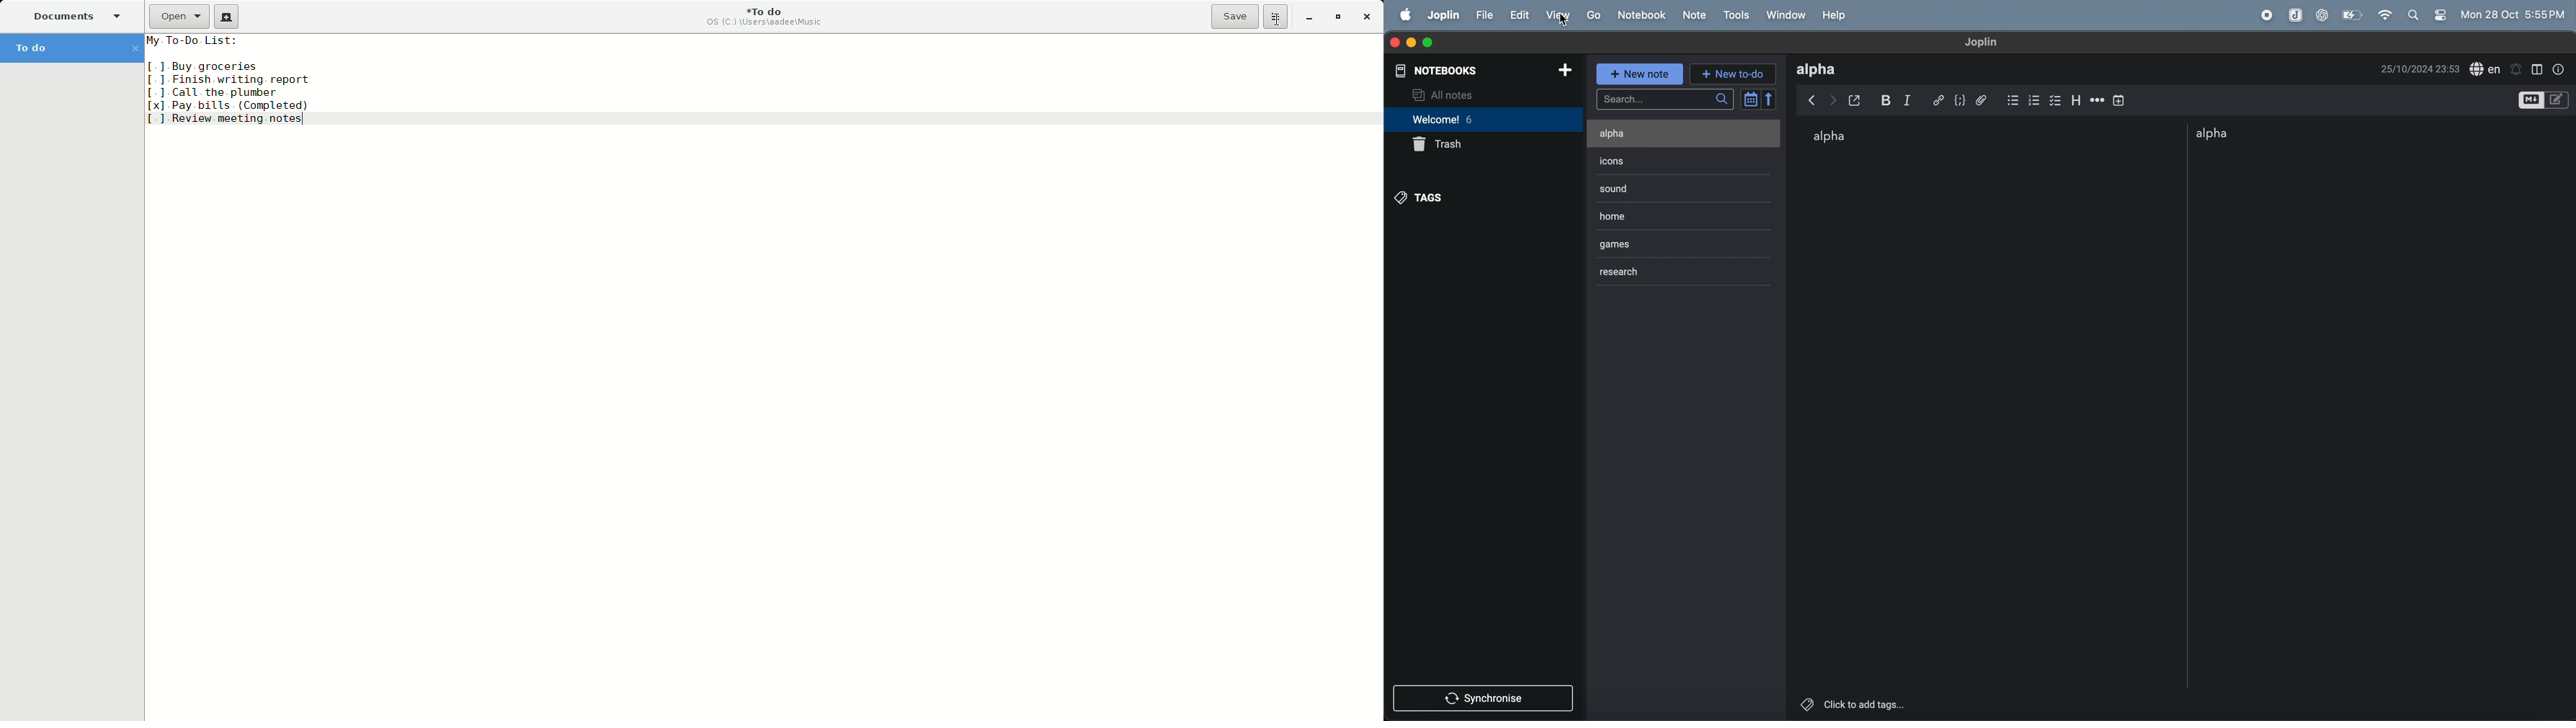 The width and height of the screenshot is (2576, 728). Describe the element at coordinates (1442, 145) in the screenshot. I see `trash` at that location.